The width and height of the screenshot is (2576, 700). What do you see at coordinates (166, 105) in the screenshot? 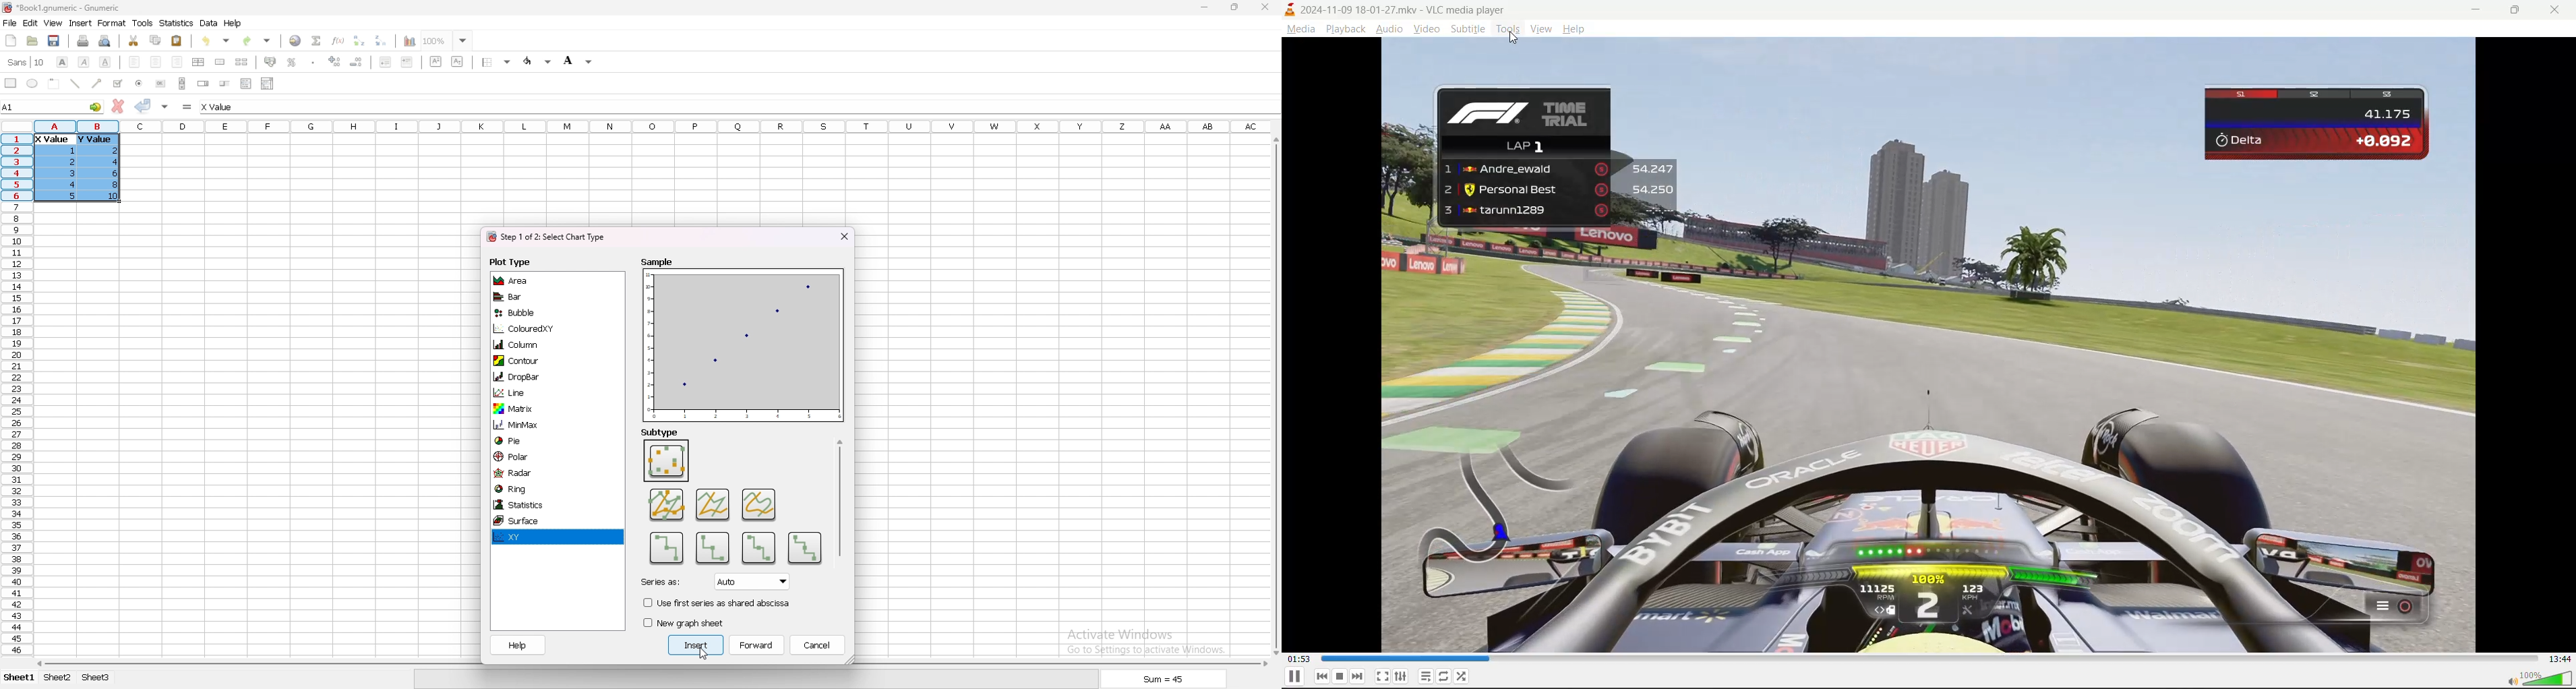
I see `accept change in multple cell` at bounding box center [166, 105].